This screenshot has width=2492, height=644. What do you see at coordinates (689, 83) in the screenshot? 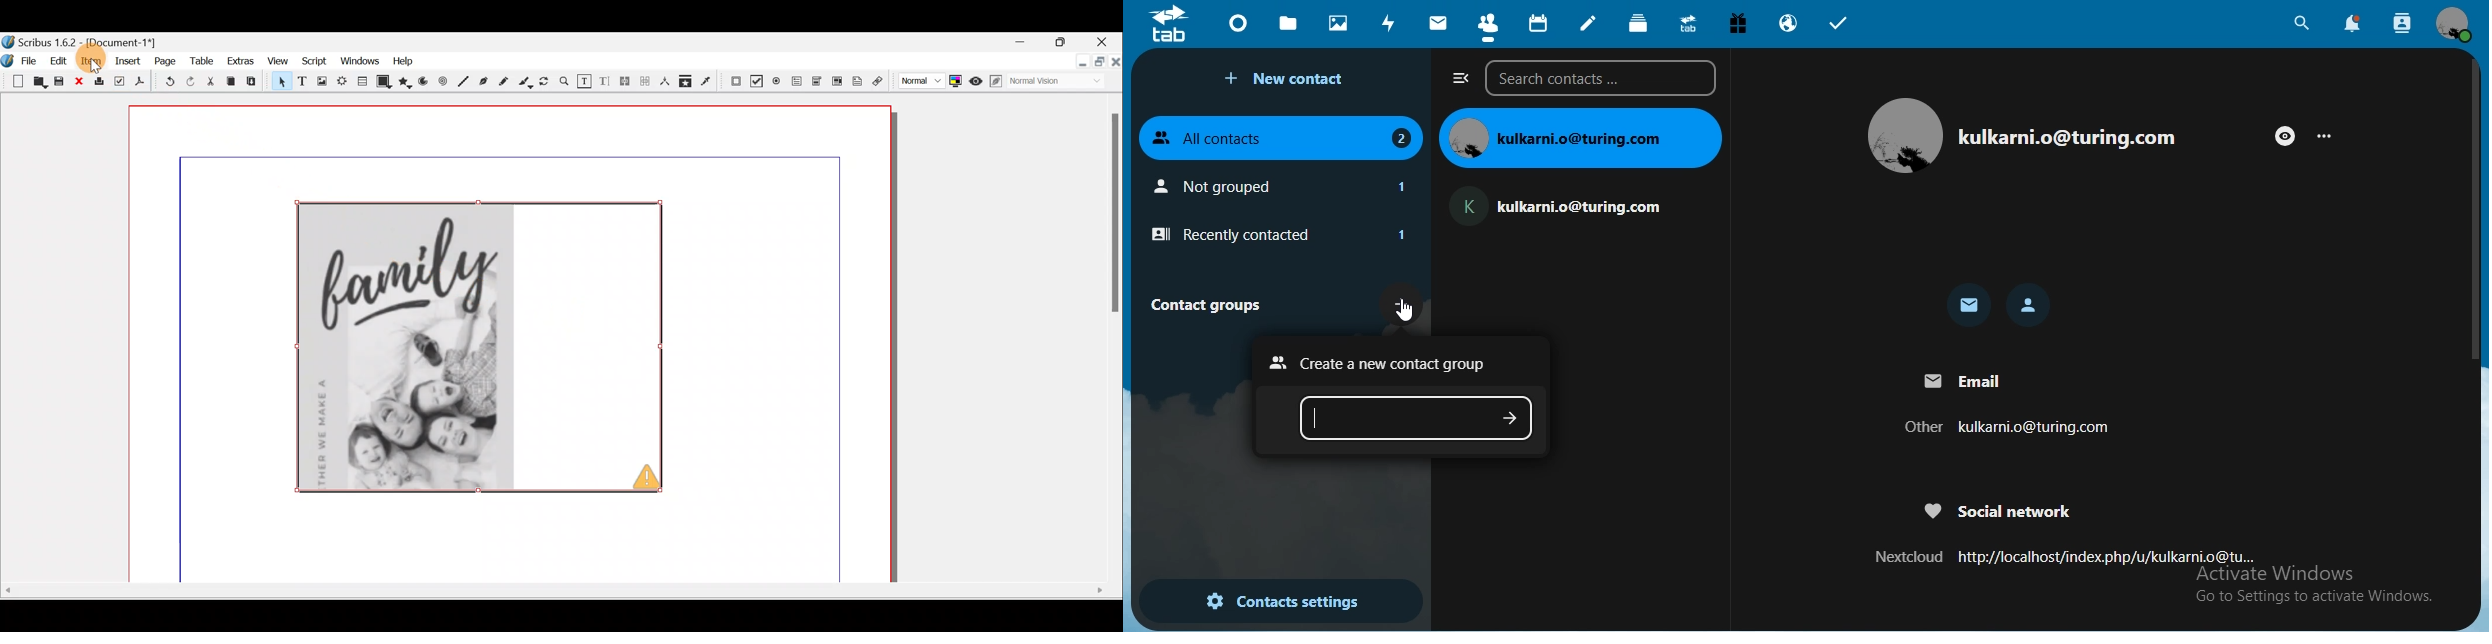
I see `Copy item properties` at bounding box center [689, 83].